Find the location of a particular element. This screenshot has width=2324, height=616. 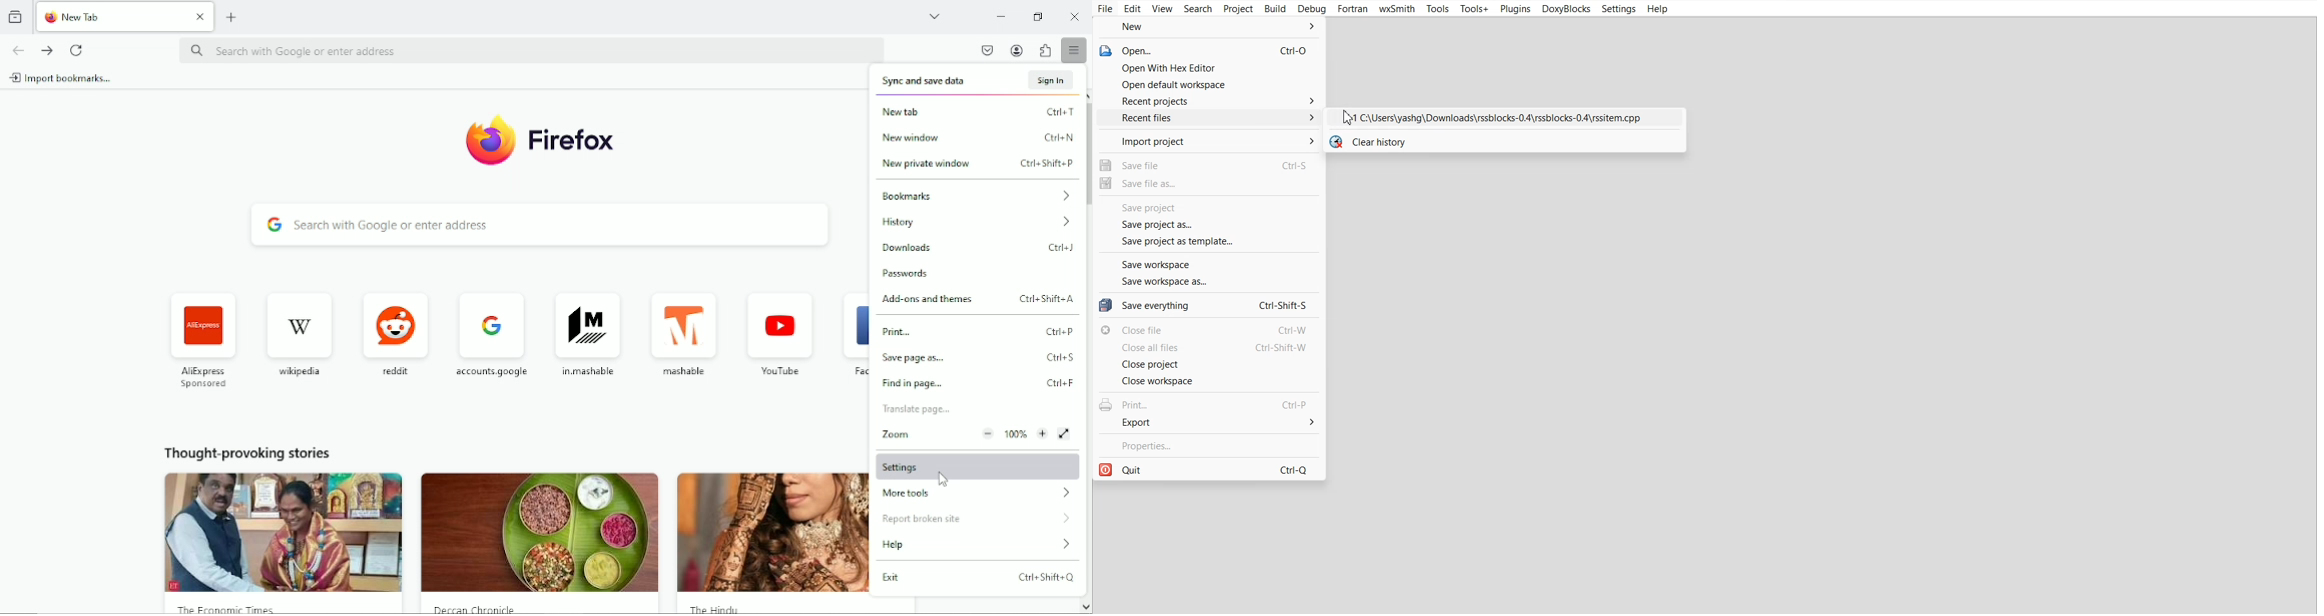

Settings is located at coordinates (979, 465).